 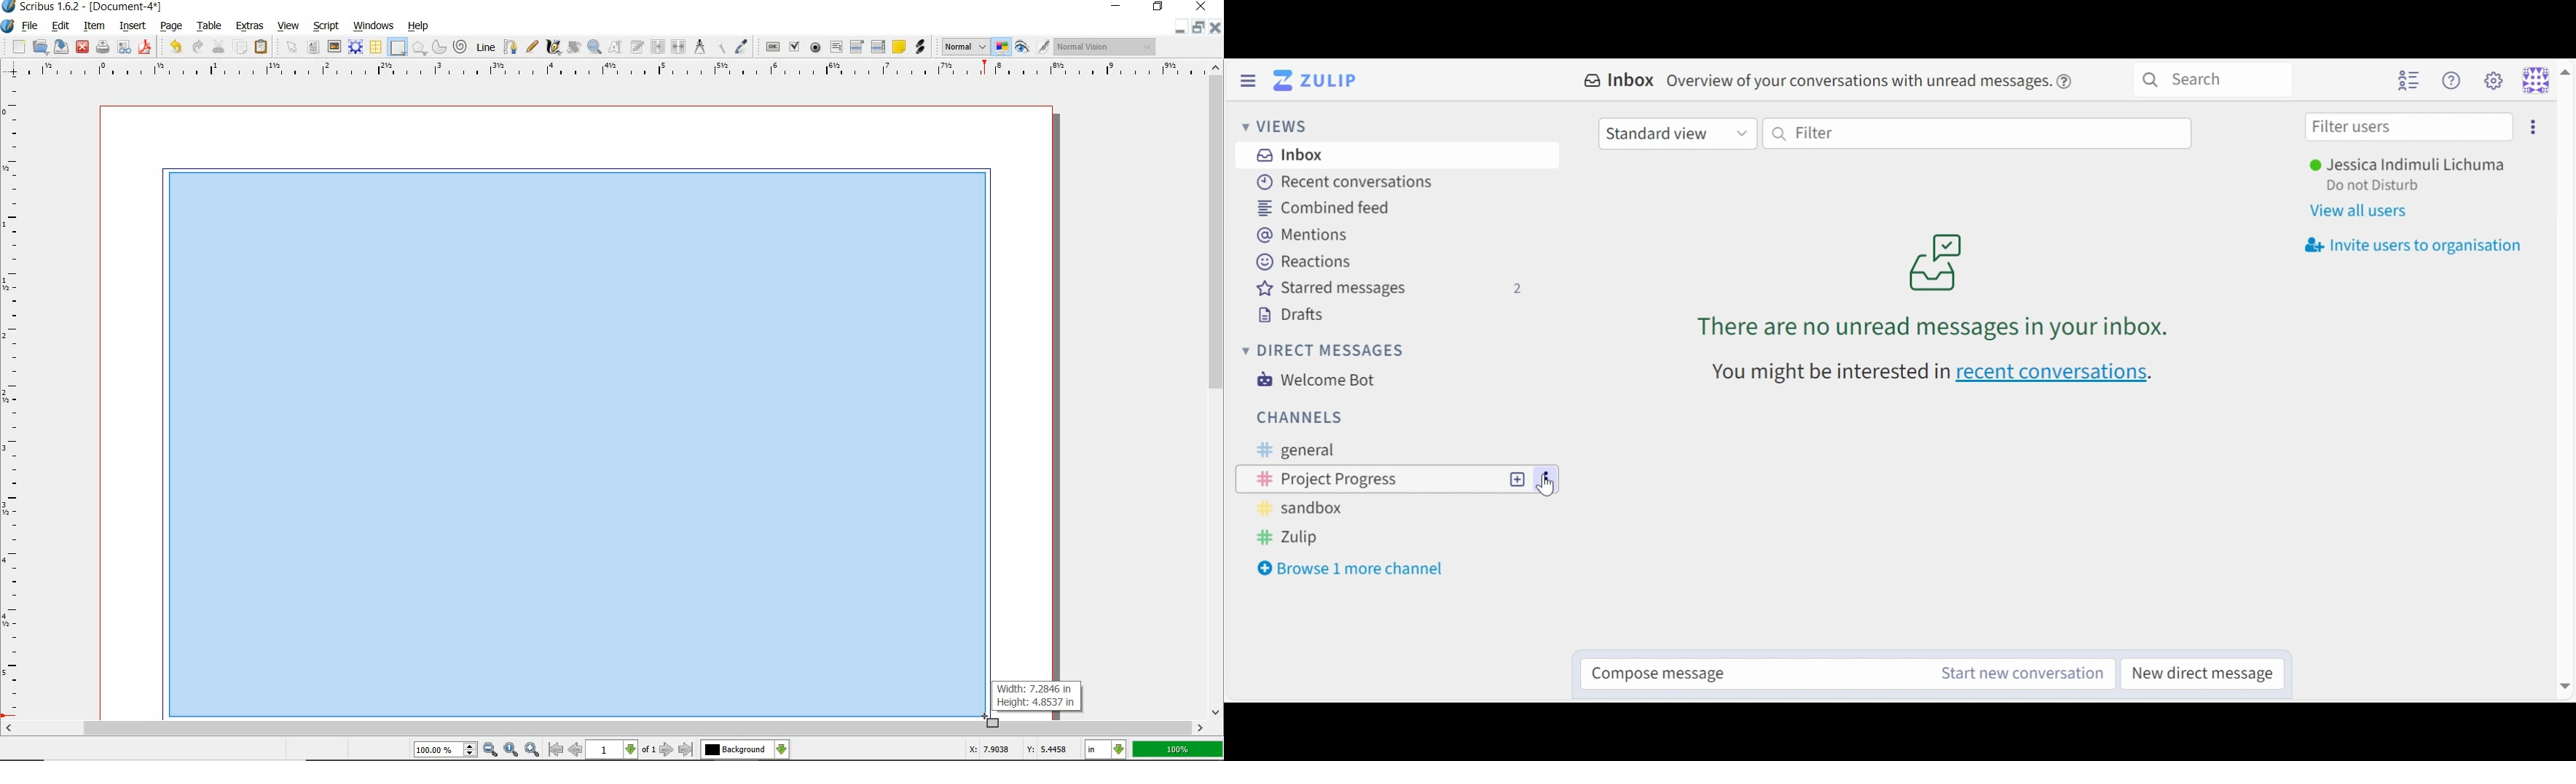 I want to click on select, so click(x=291, y=46).